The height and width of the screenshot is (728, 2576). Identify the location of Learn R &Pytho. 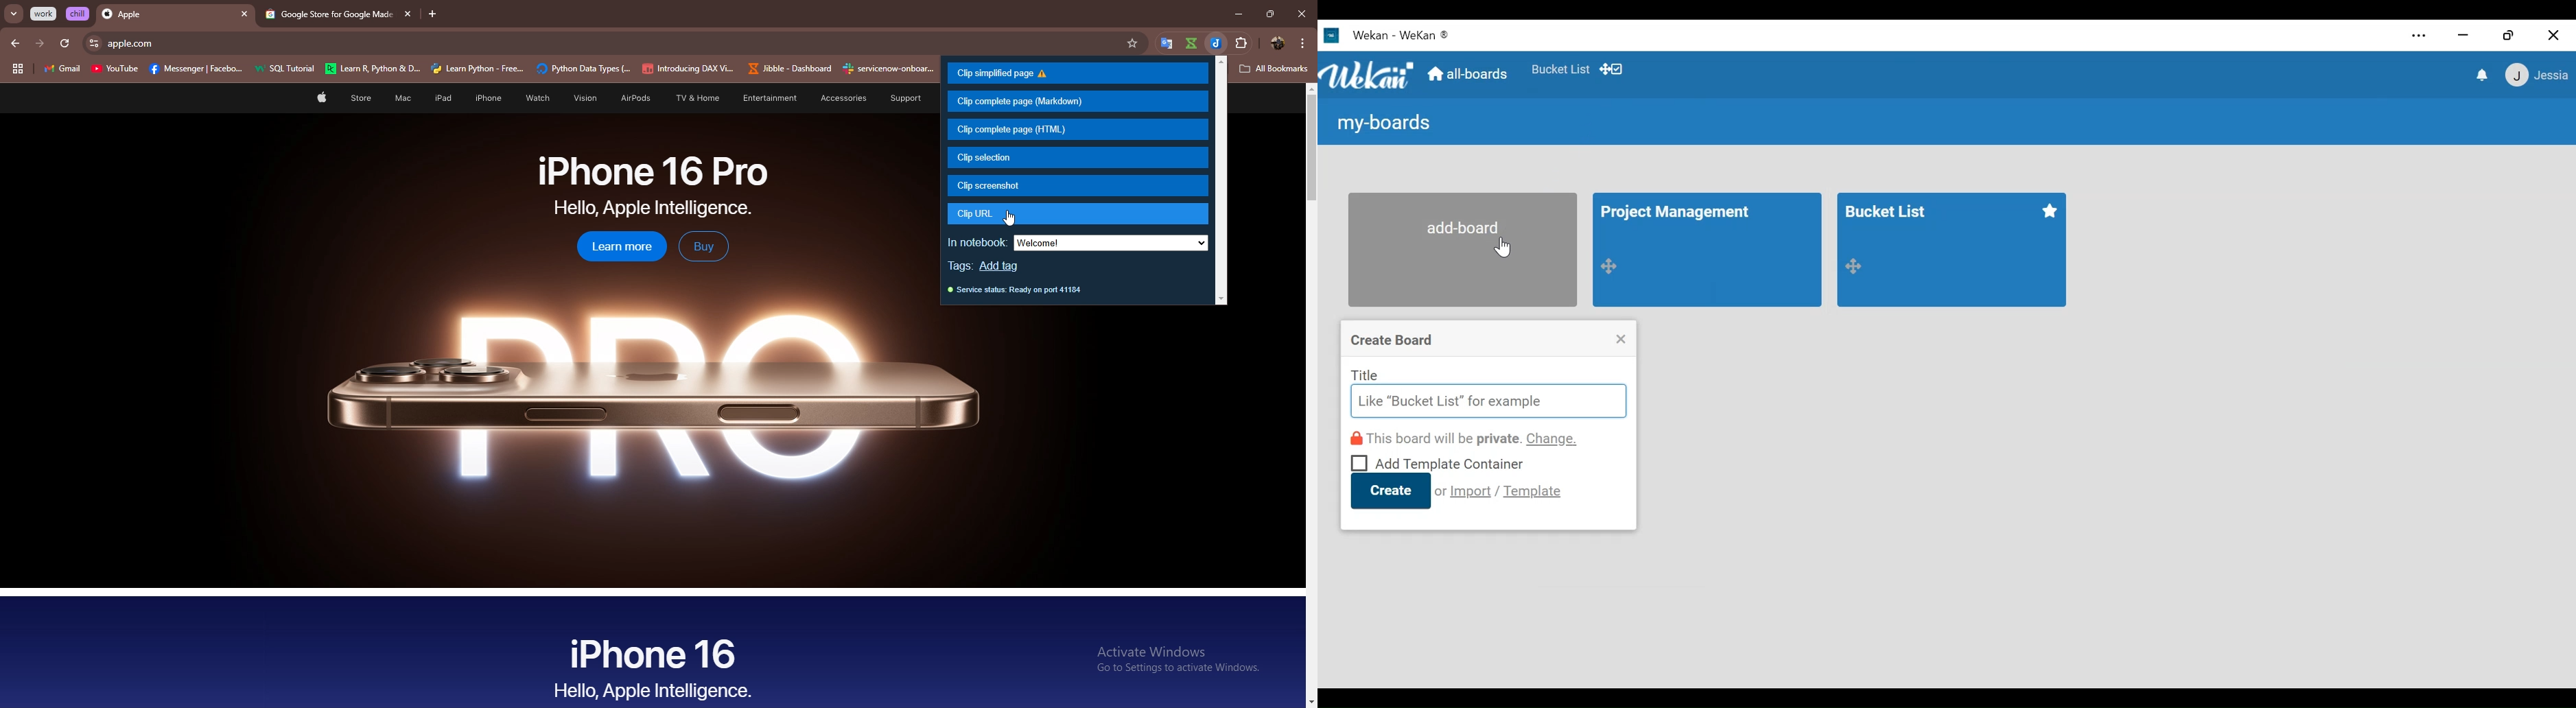
(373, 69).